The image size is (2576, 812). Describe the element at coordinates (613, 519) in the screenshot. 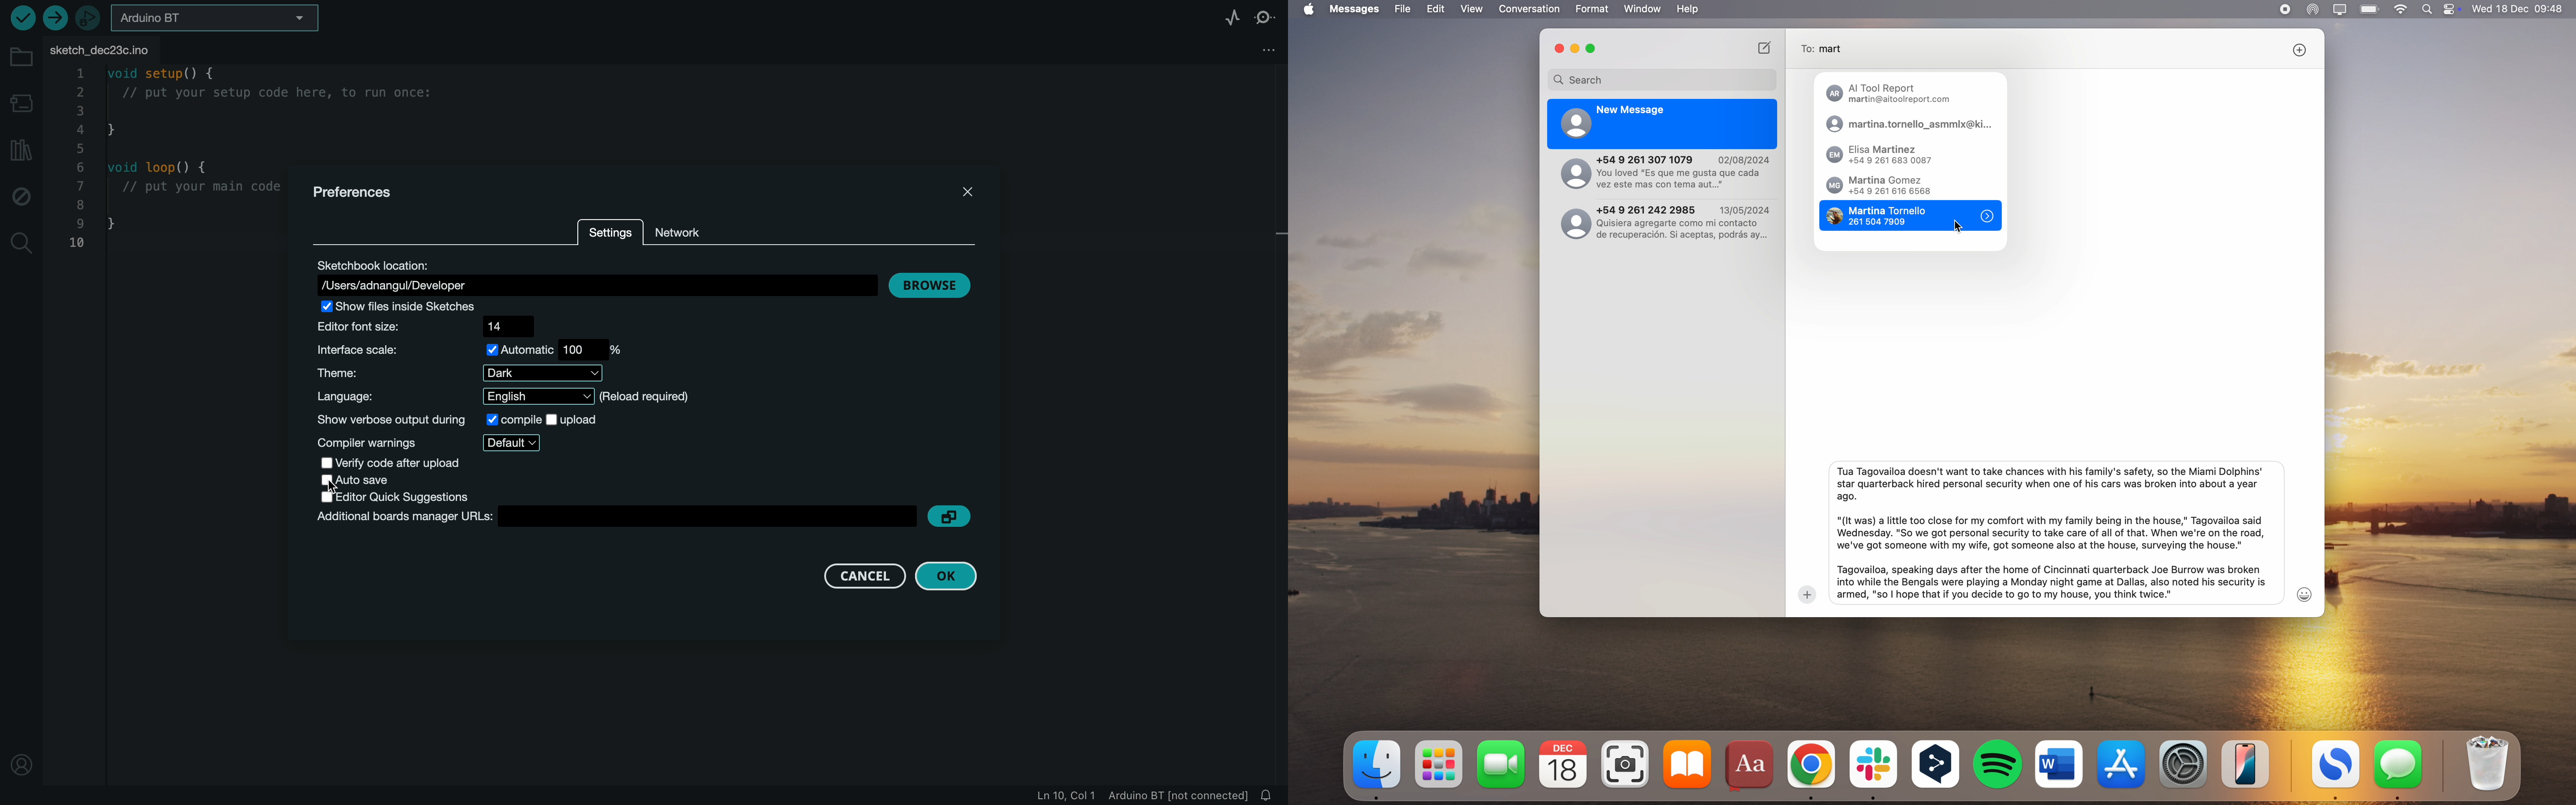

I see `board manger` at that location.